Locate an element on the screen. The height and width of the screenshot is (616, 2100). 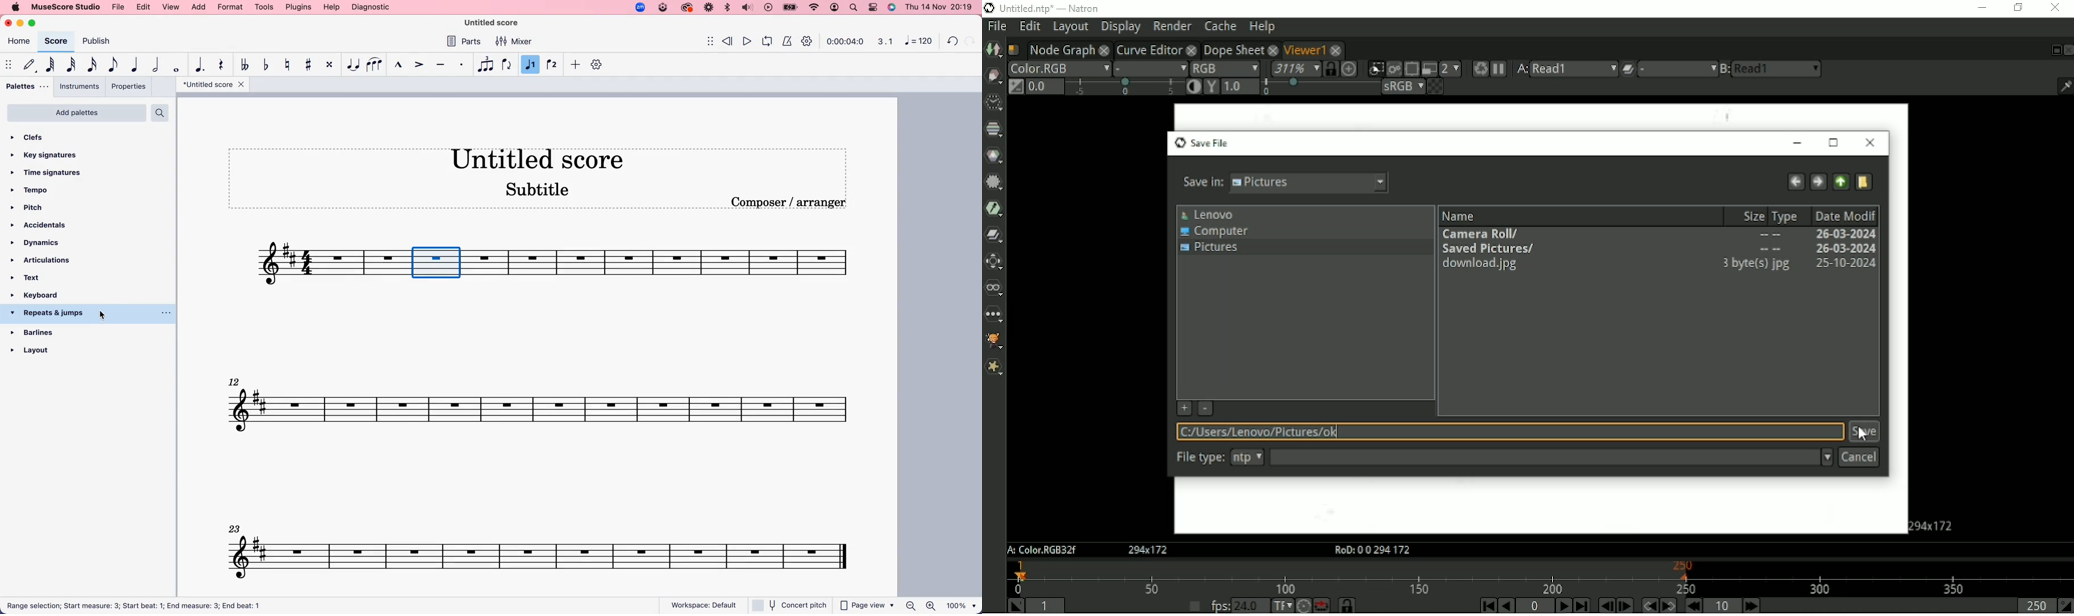
clefs is located at coordinates (42, 139).